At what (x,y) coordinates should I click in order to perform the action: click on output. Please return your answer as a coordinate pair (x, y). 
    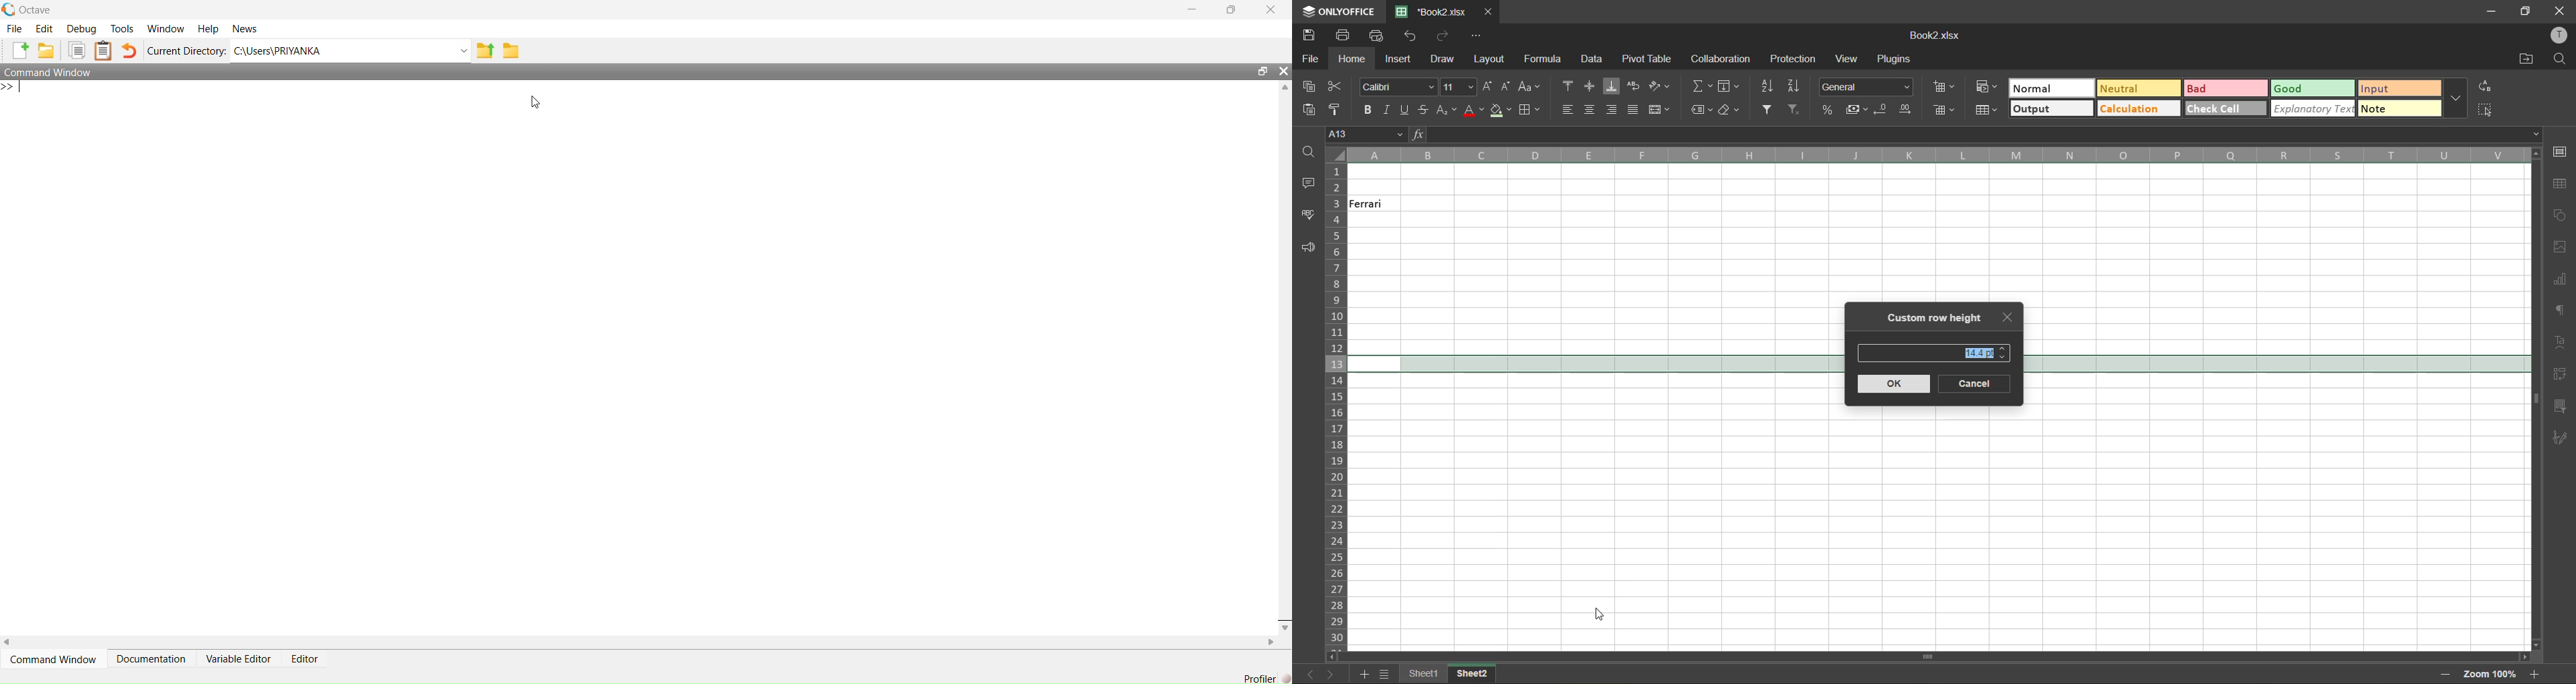
    Looking at the image, I should click on (2051, 108).